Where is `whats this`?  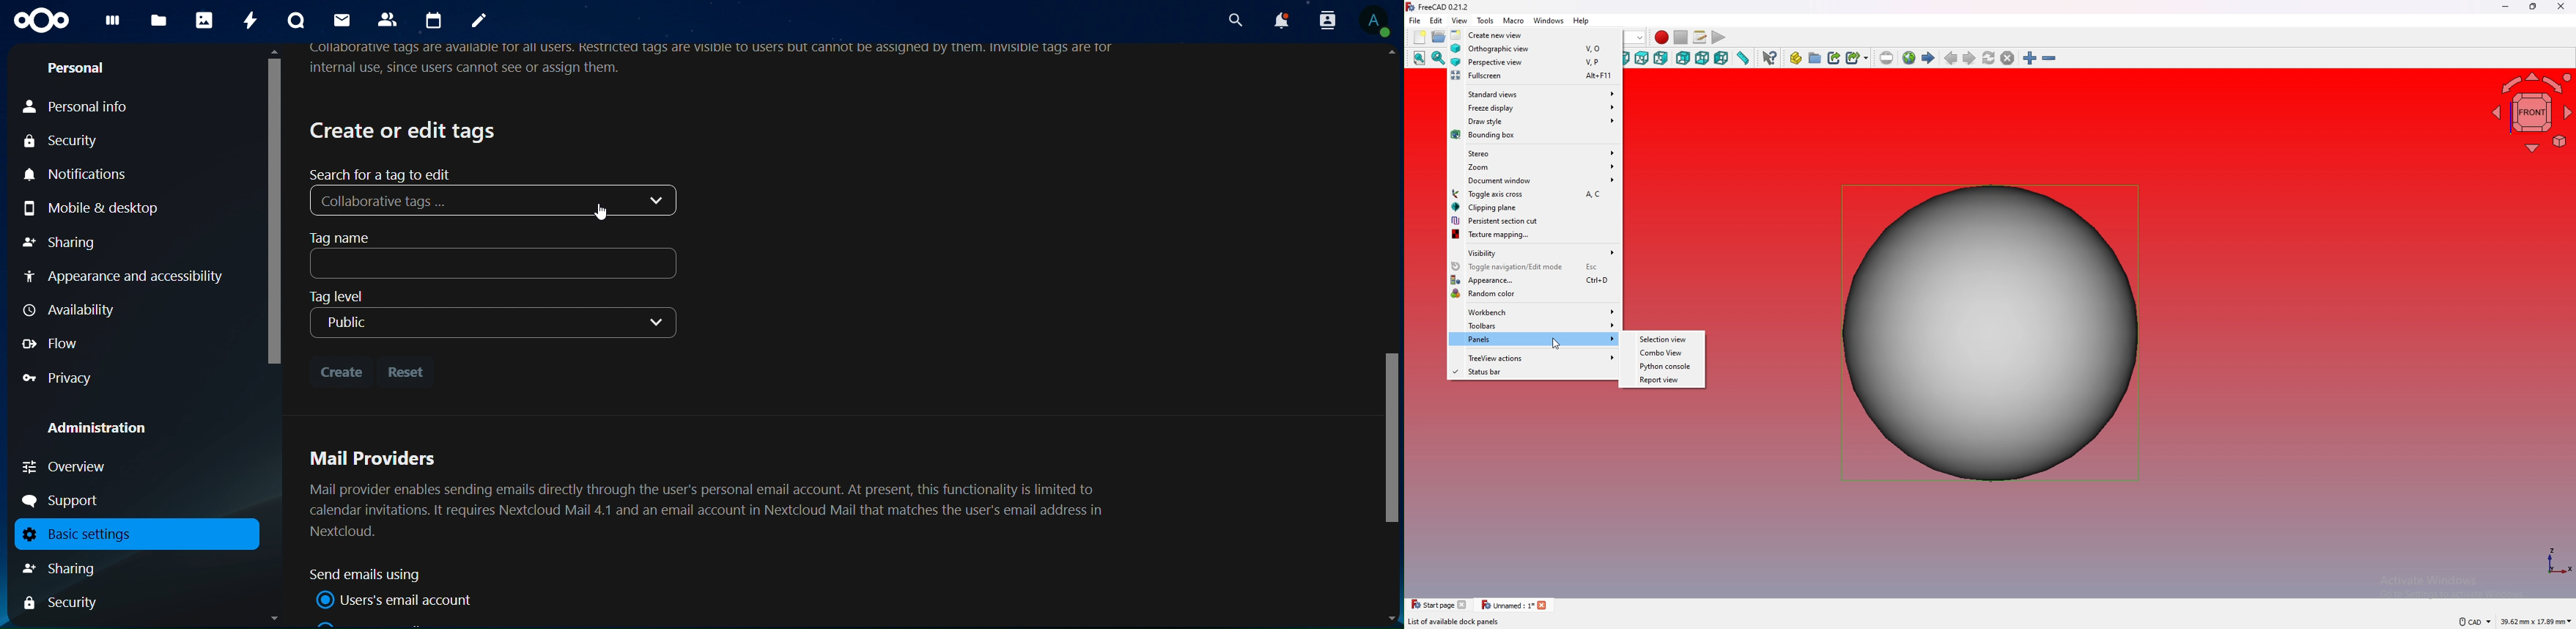
whats this is located at coordinates (1770, 57).